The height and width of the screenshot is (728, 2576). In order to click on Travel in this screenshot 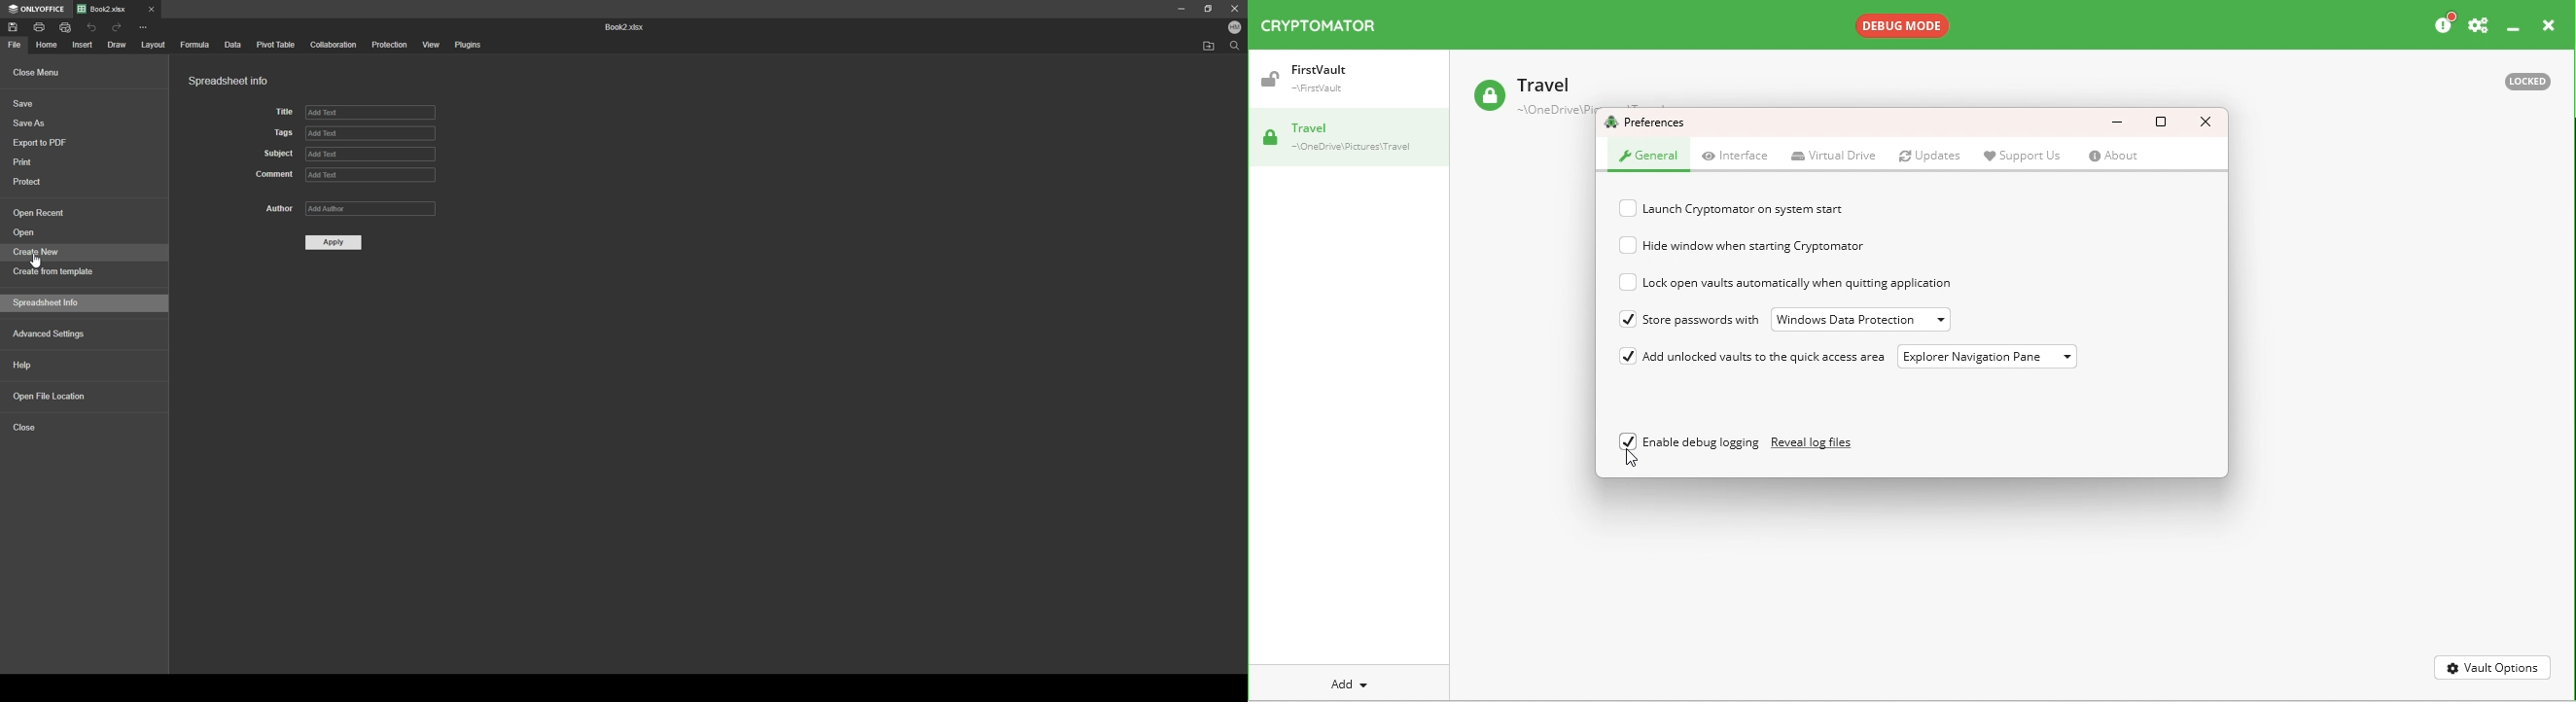, I will do `click(1355, 138)`.